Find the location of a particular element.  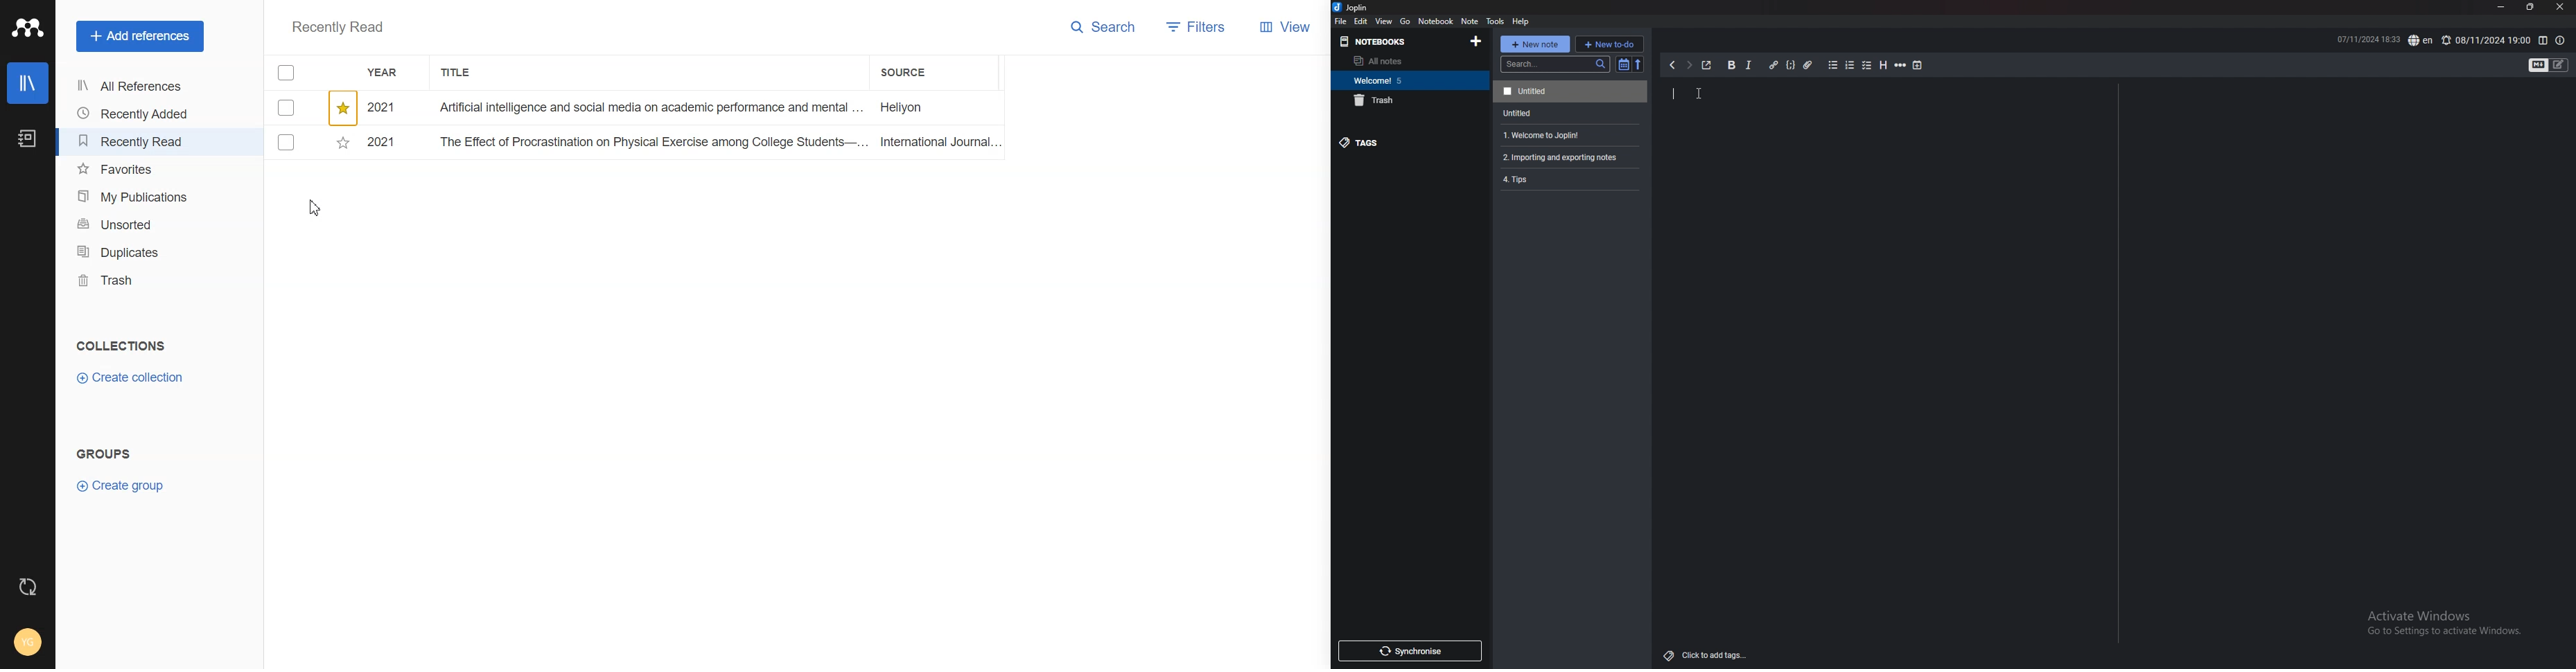

joplin is located at coordinates (1353, 7).